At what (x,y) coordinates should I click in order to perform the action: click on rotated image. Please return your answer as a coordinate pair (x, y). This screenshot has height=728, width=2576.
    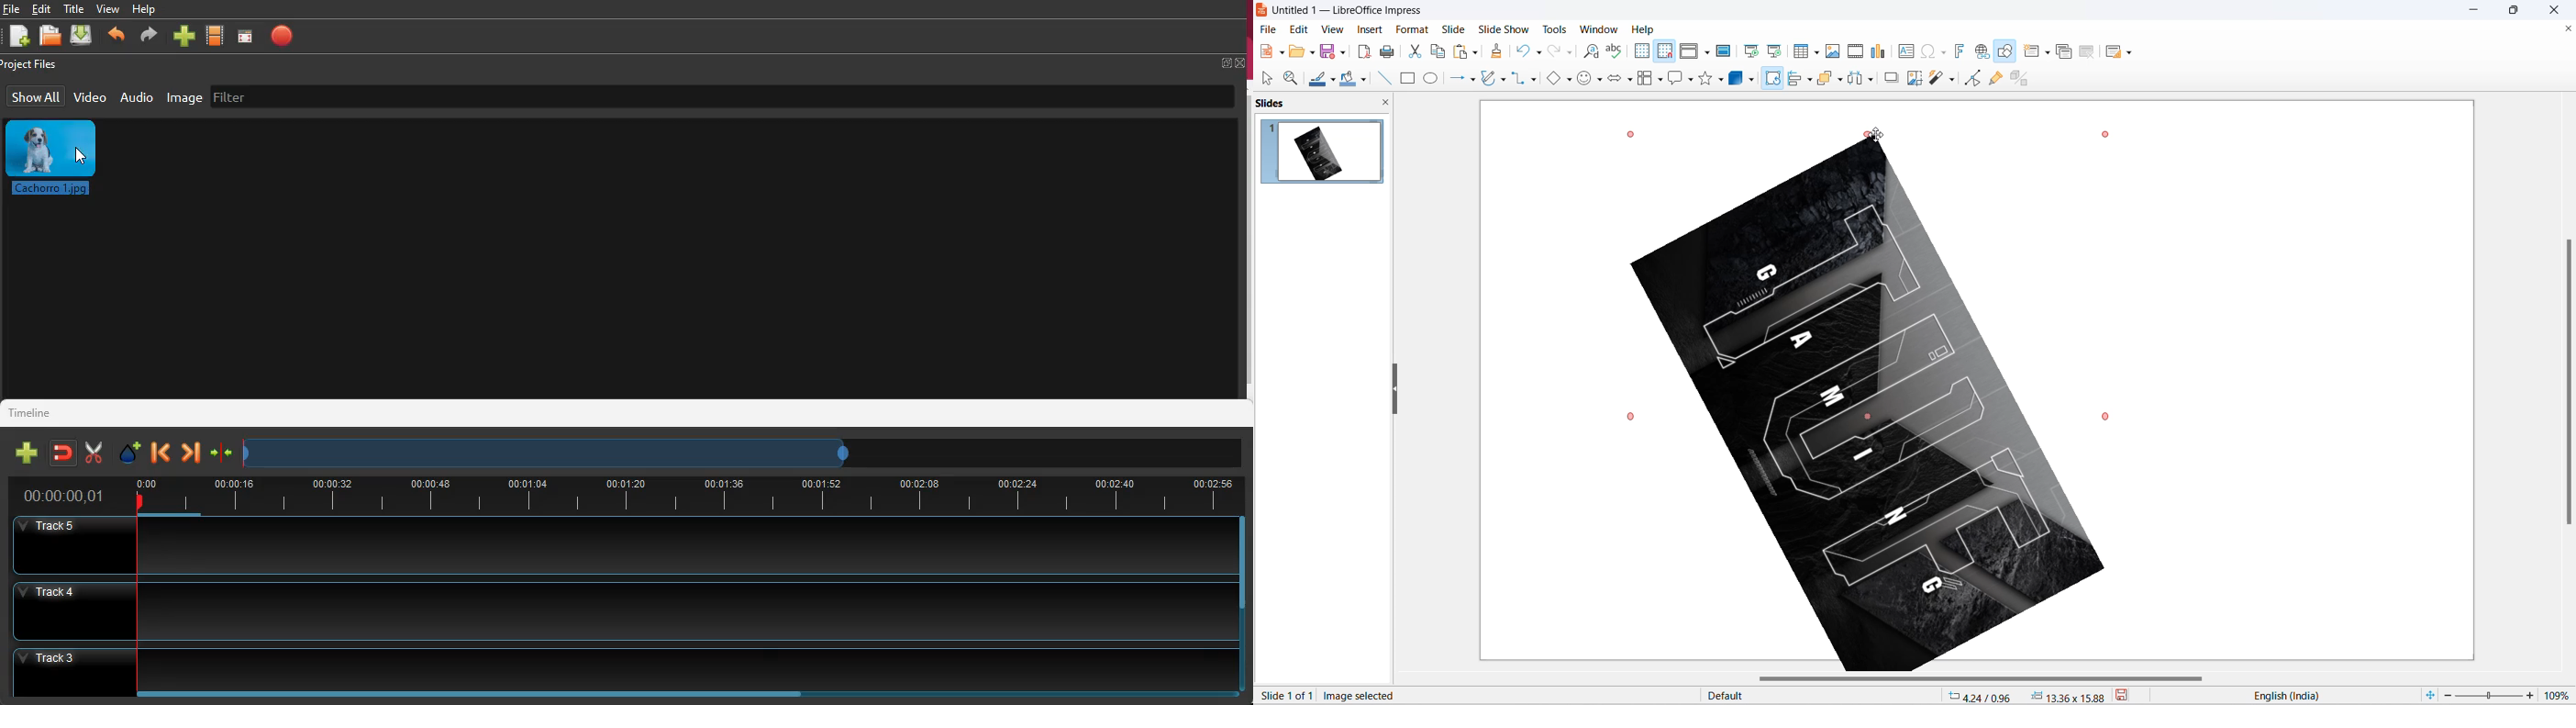
    Looking at the image, I should click on (1868, 406).